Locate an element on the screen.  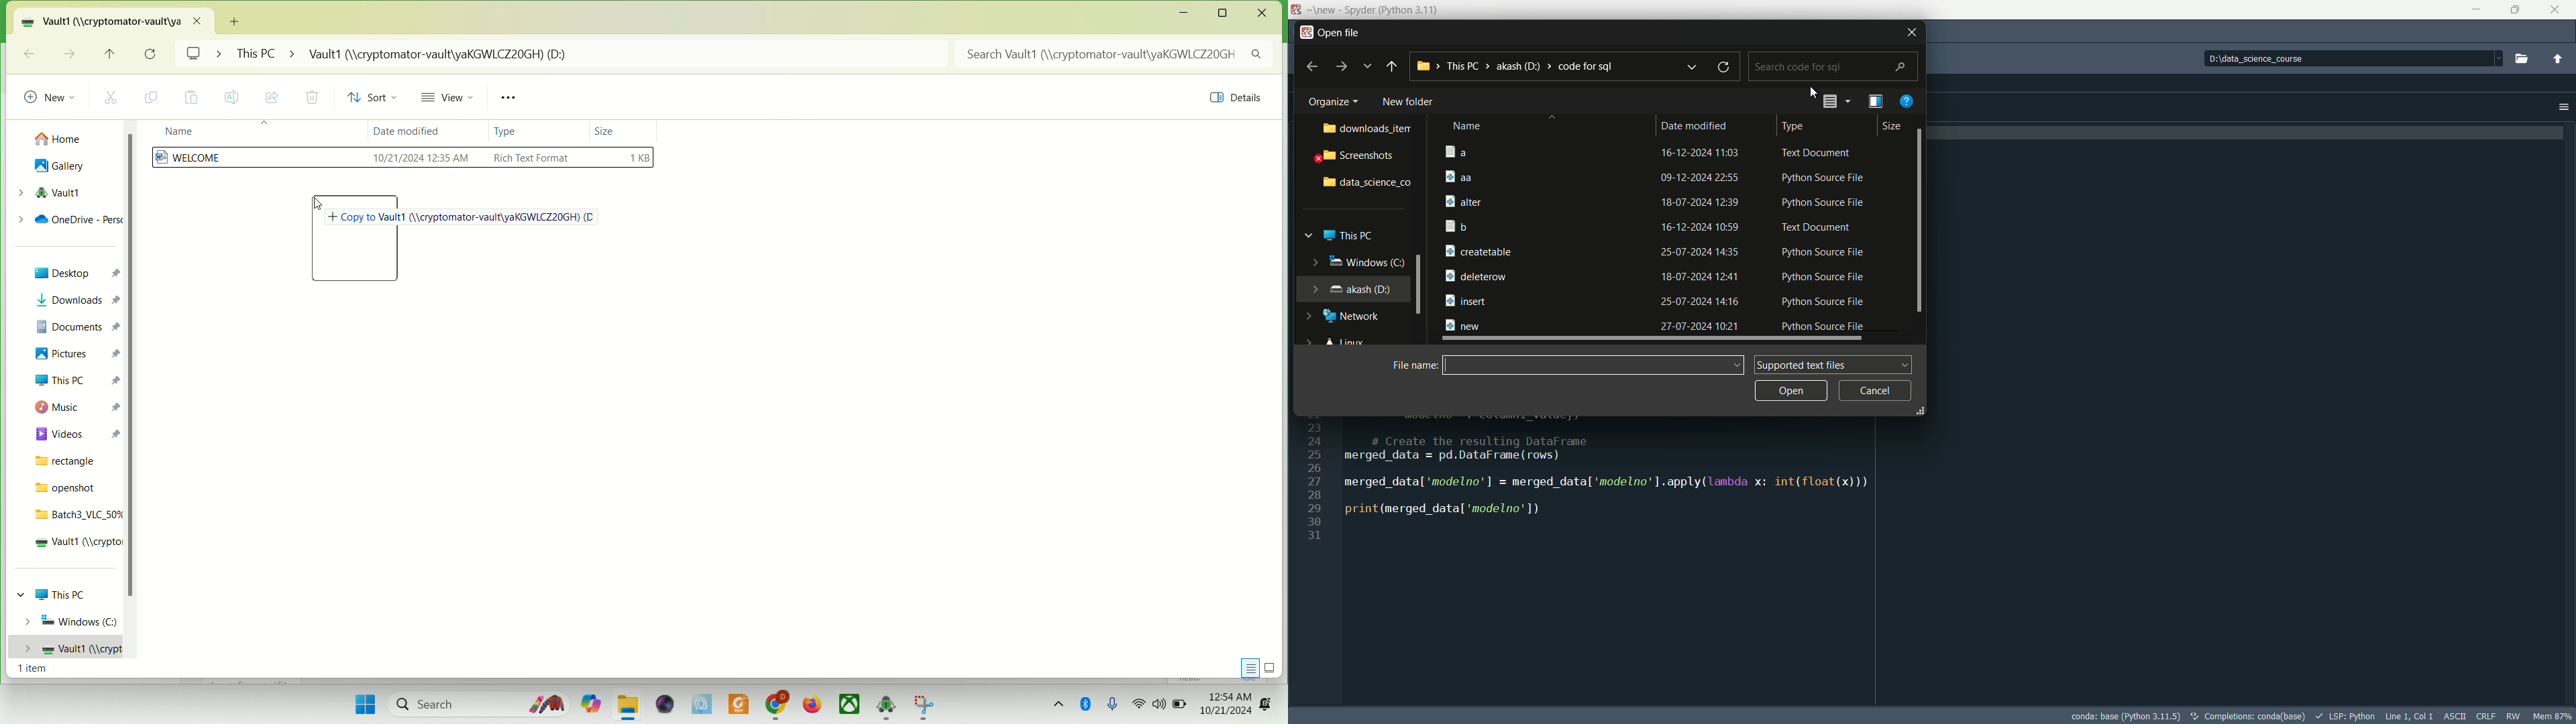
windows c  is located at coordinates (1363, 261).